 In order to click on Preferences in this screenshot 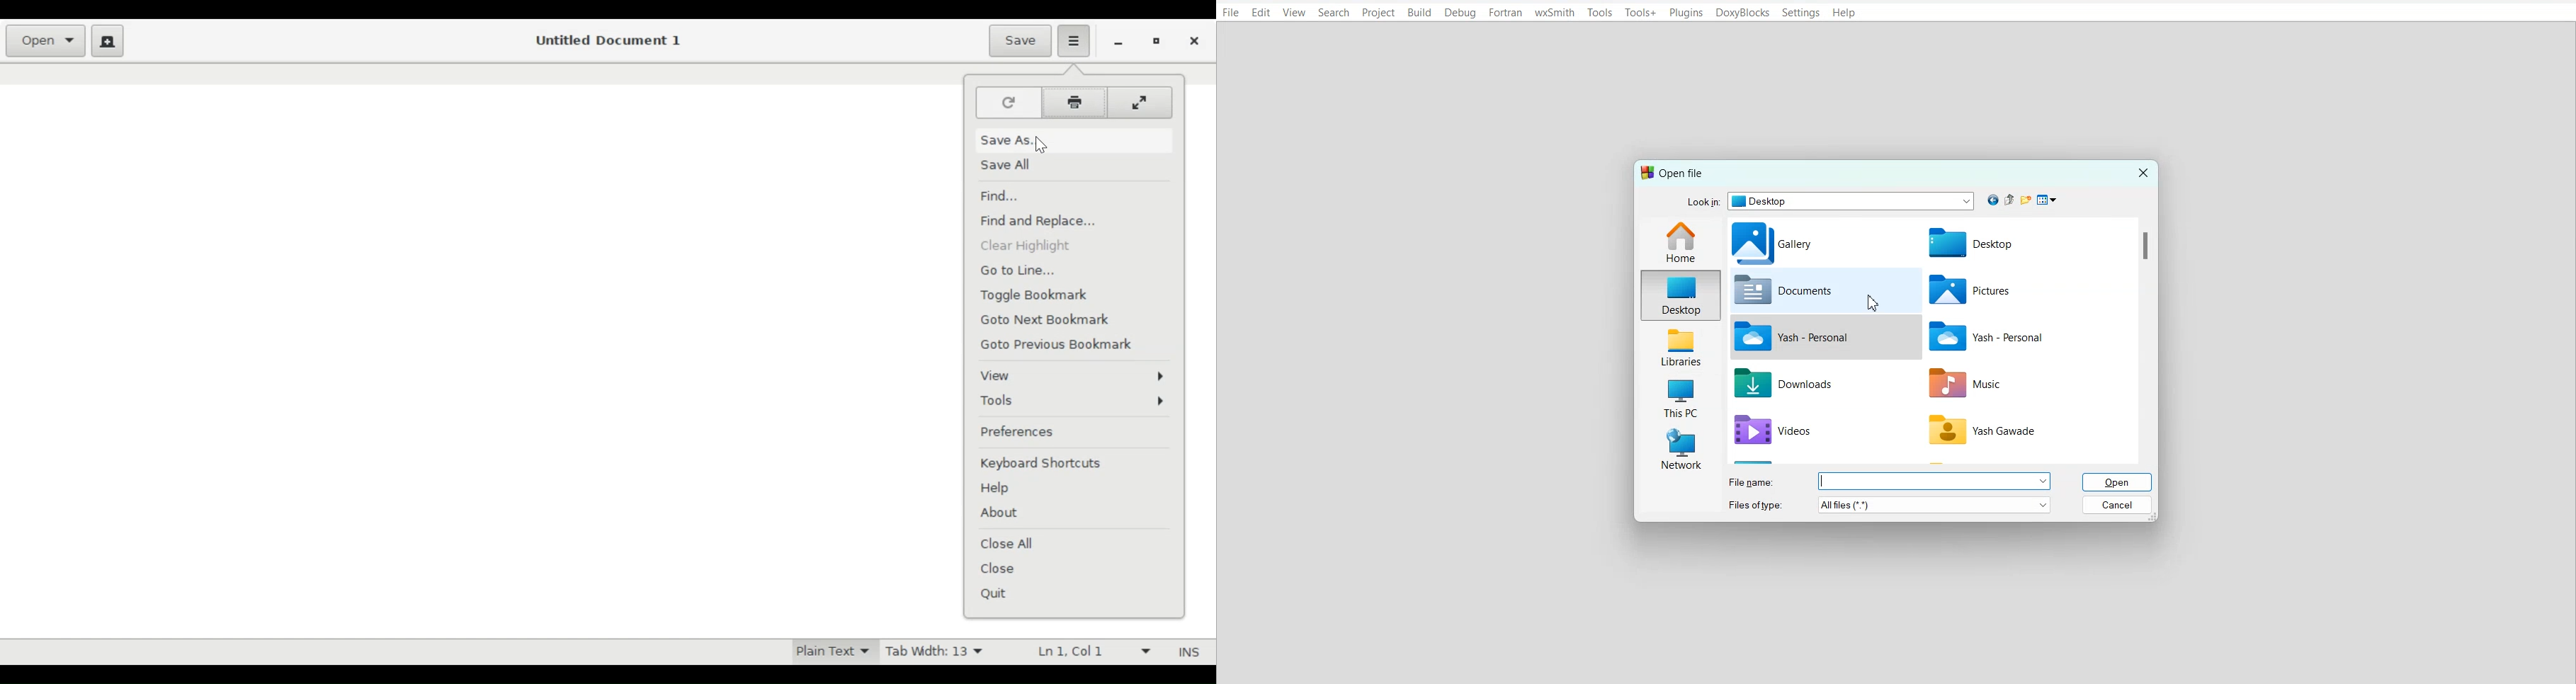, I will do `click(1022, 432)`.